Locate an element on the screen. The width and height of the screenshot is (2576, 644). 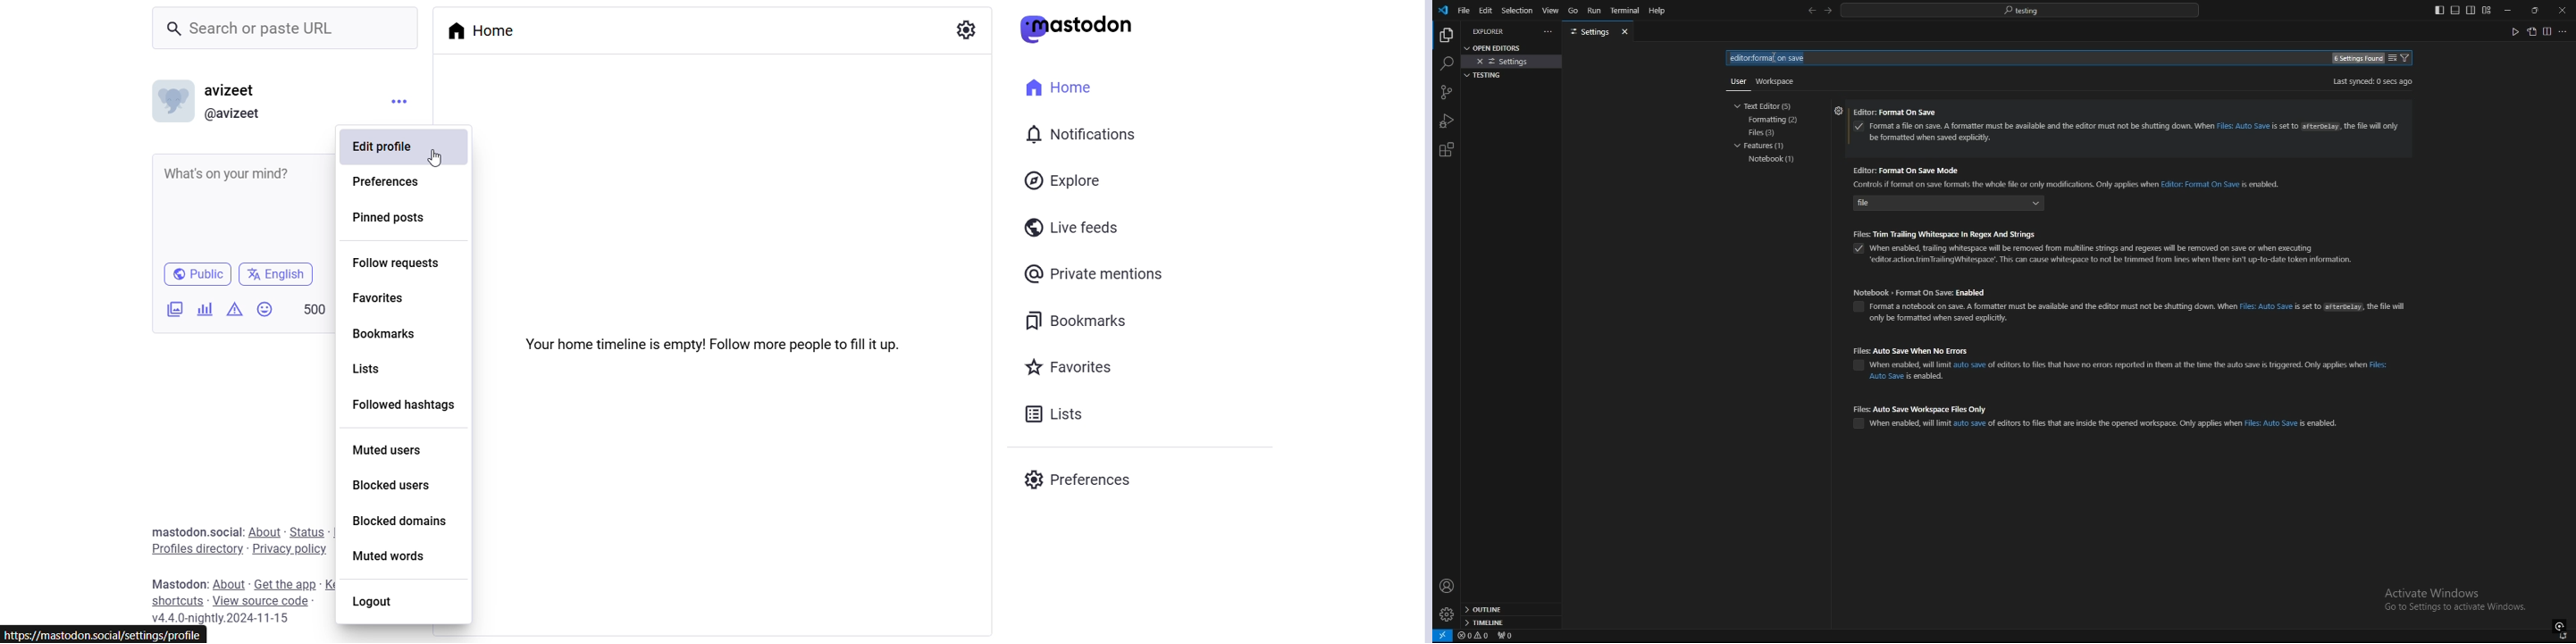
search is located at coordinates (1446, 64).